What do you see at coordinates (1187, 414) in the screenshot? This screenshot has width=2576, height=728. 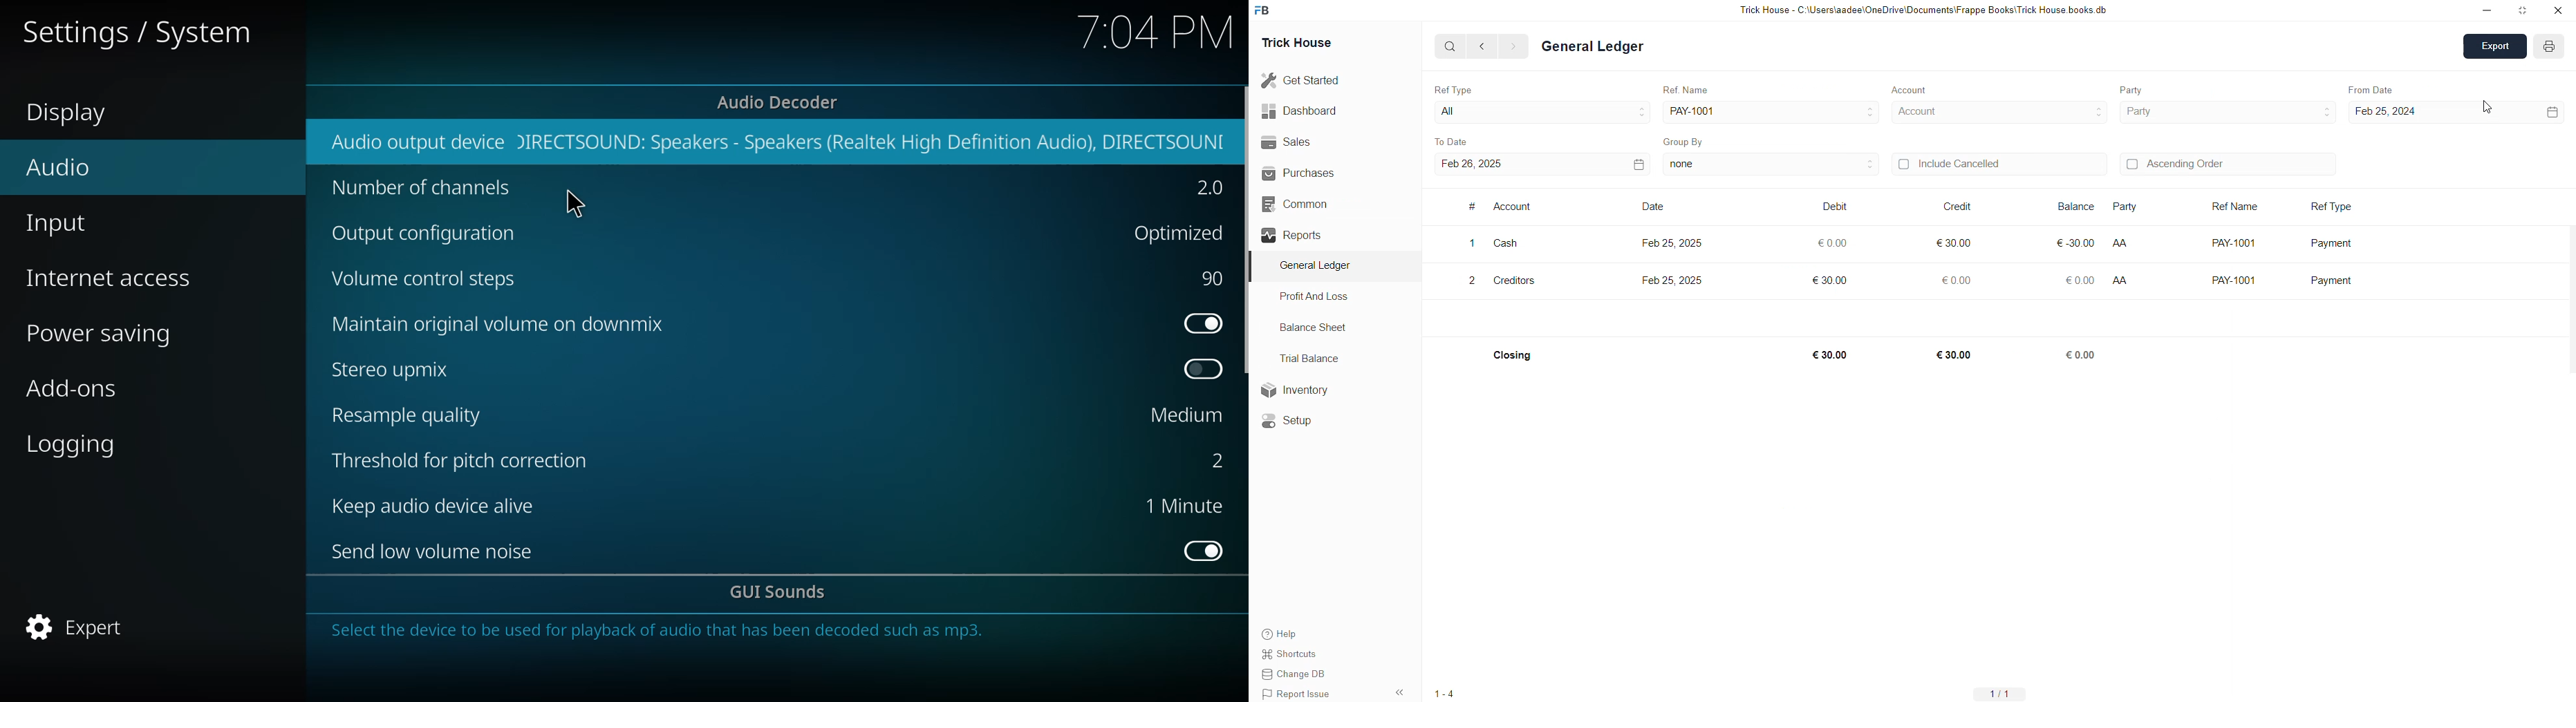 I see `medium` at bounding box center [1187, 414].